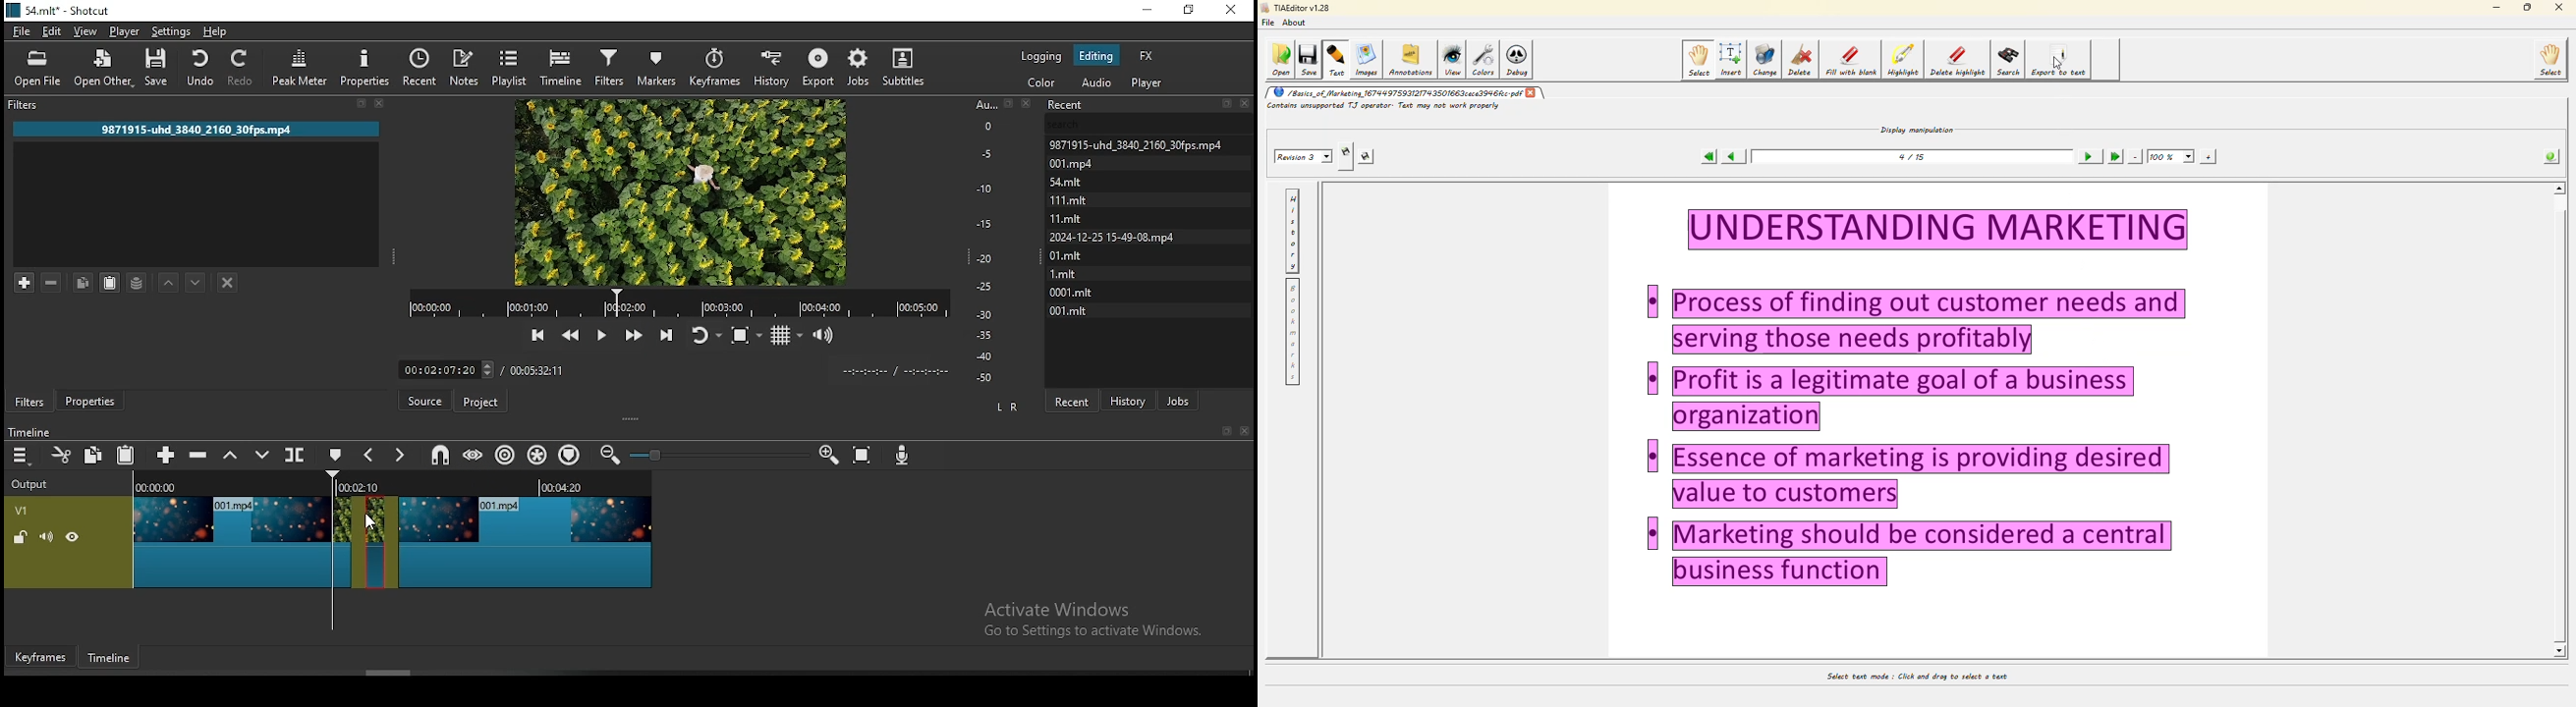 This screenshot has height=728, width=2576. Describe the element at coordinates (740, 335) in the screenshot. I see `toggle zoo` at that location.